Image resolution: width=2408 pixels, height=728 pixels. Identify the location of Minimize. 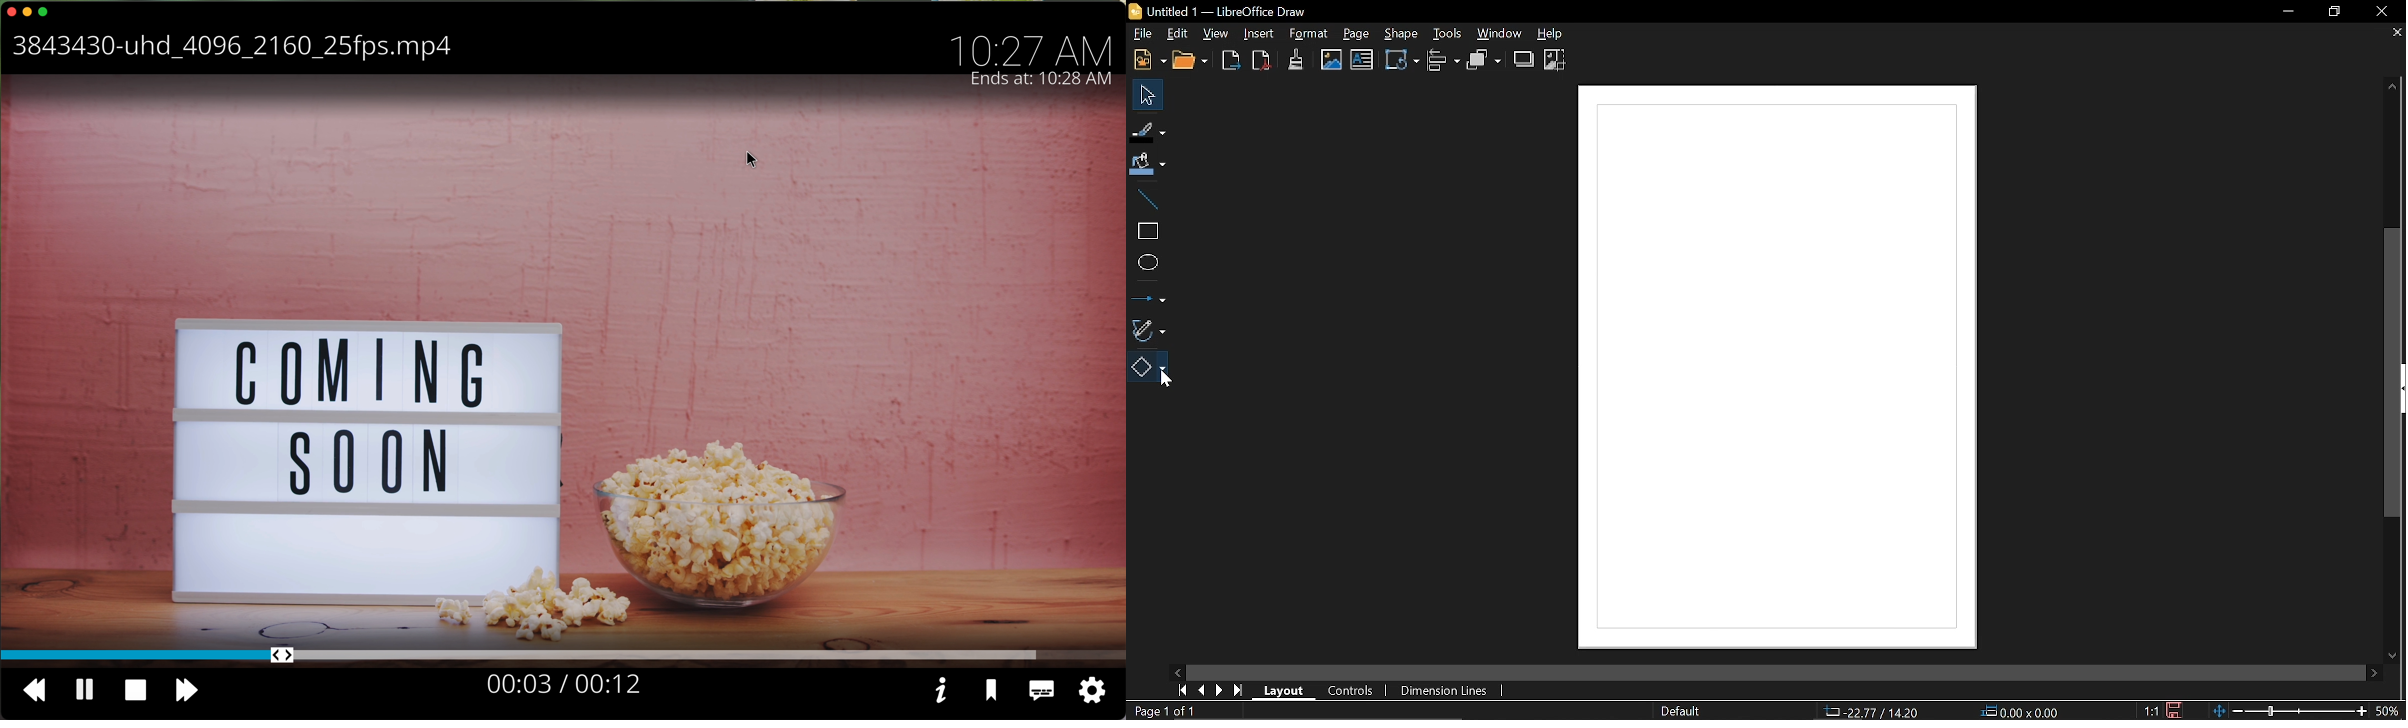
(2282, 13).